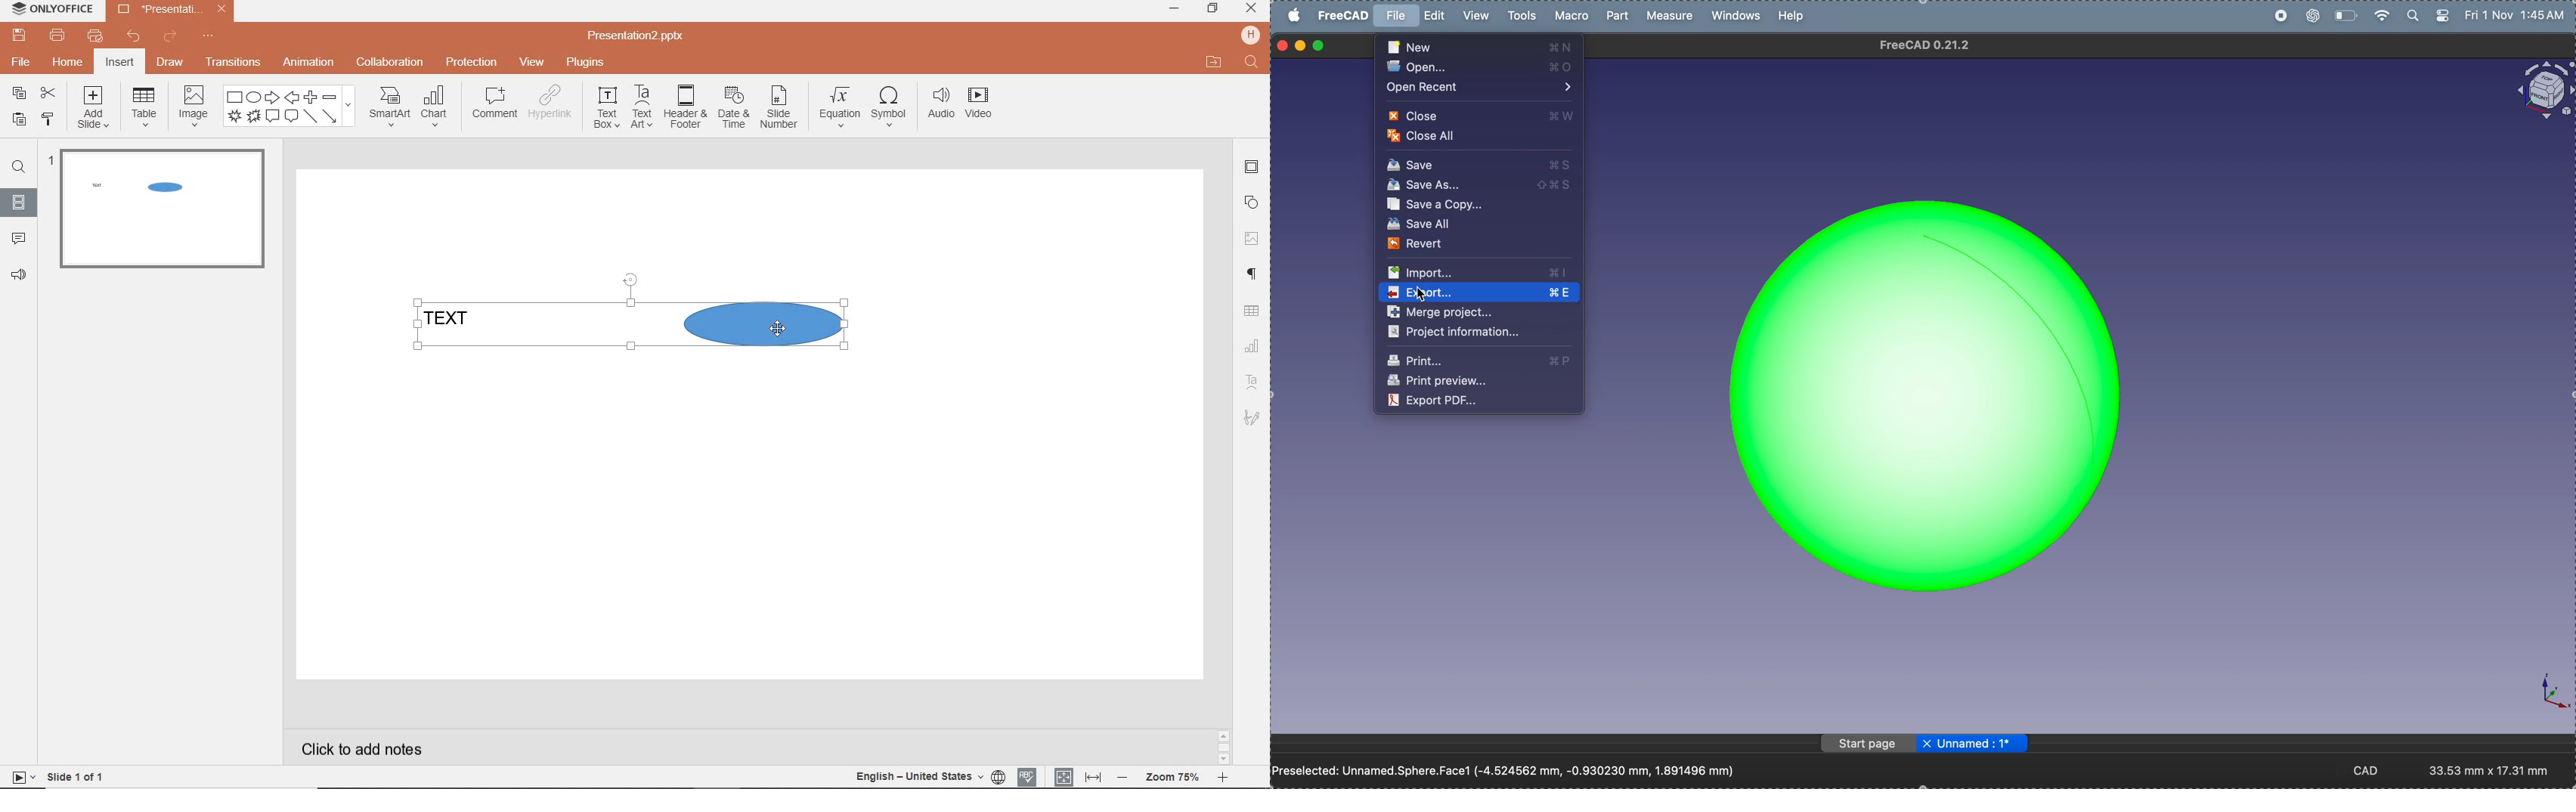  Describe the element at coordinates (529, 63) in the screenshot. I see `view` at that location.